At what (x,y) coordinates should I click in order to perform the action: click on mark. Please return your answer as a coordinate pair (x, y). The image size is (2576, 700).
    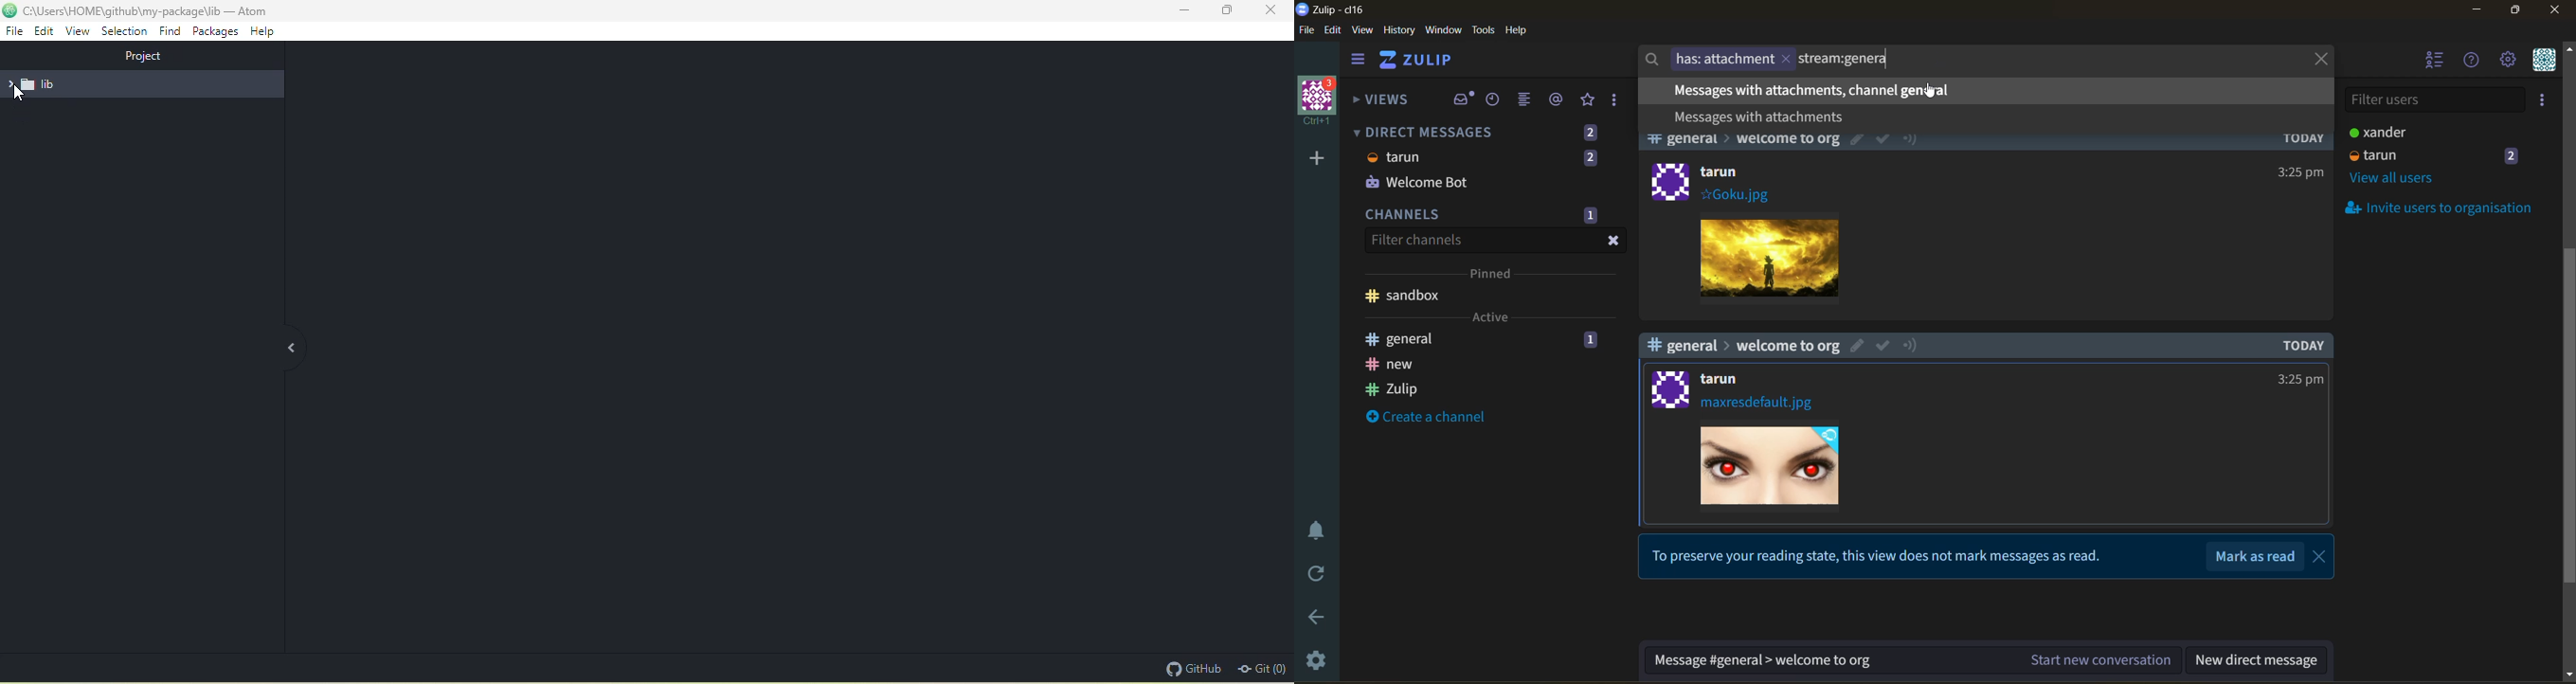
    Looking at the image, I should click on (1884, 140).